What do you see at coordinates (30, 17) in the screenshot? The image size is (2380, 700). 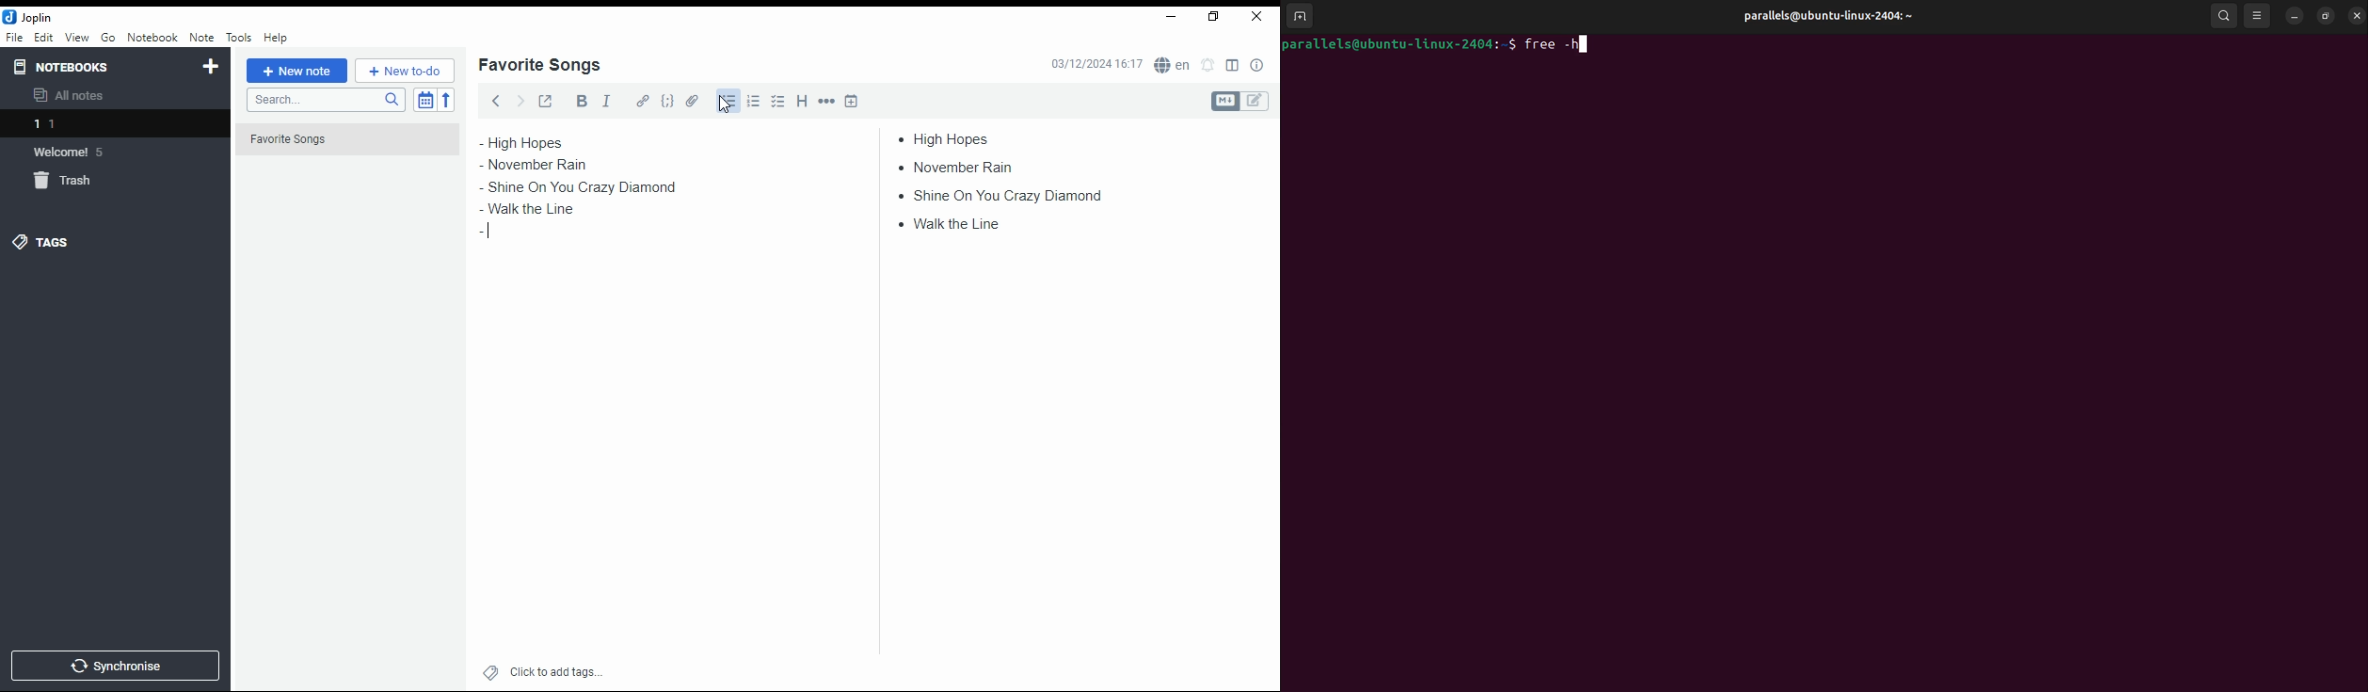 I see `icon` at bounding box center [30, 17].